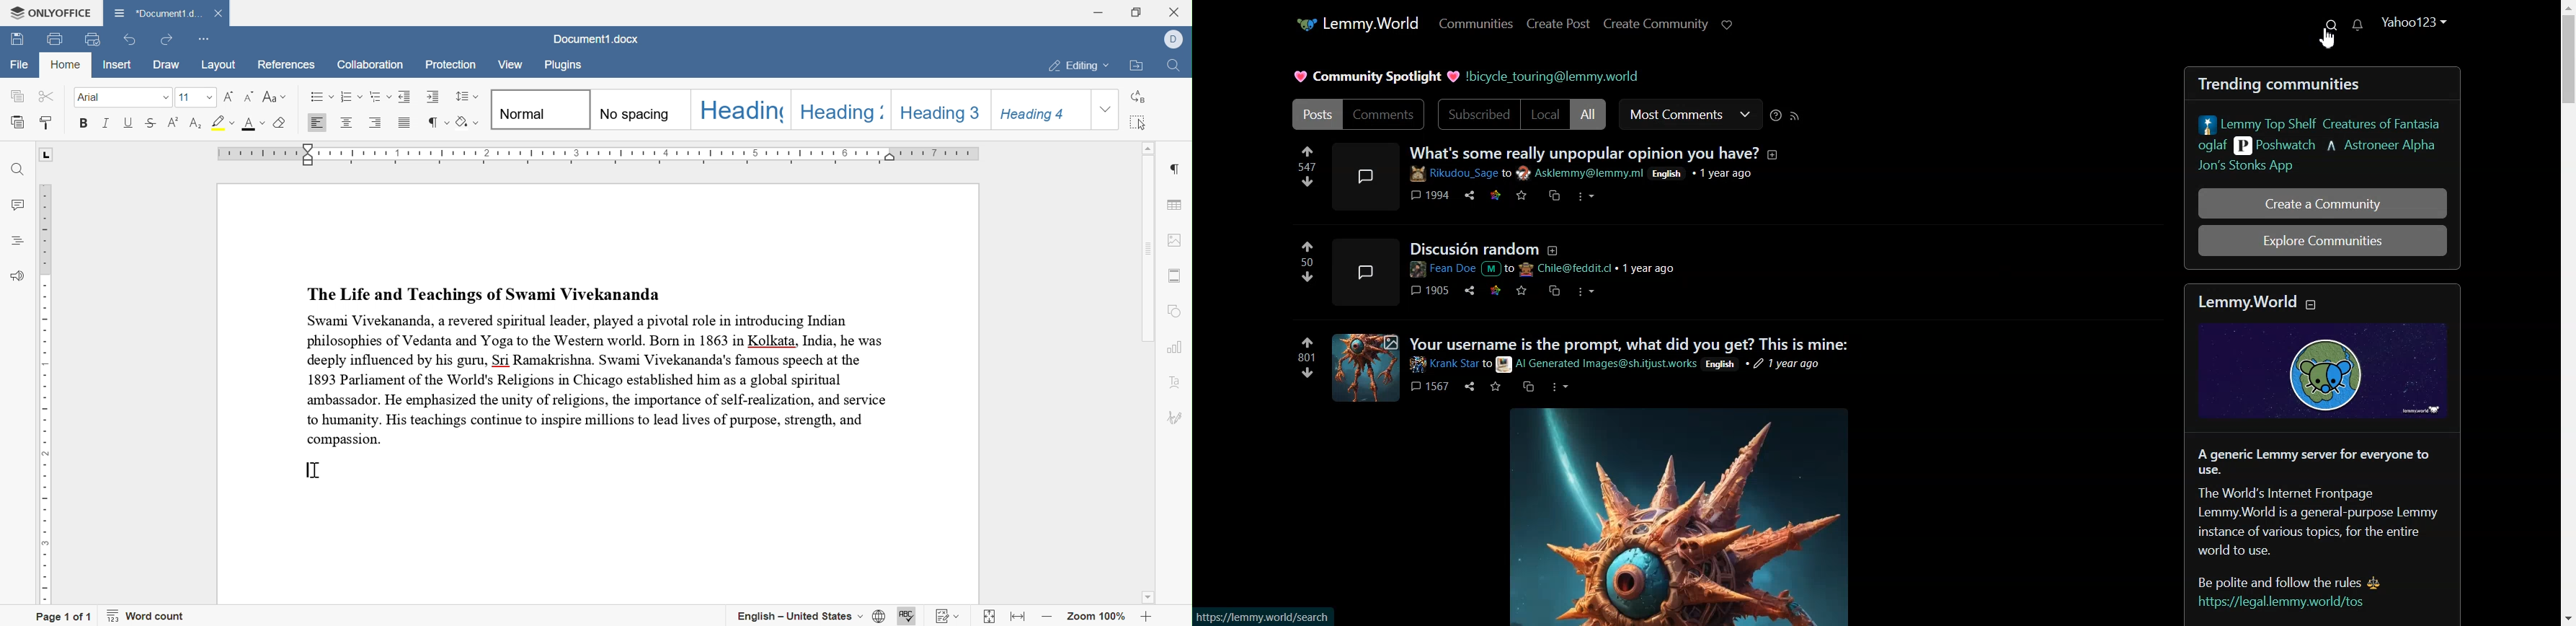 This screenshot has width=2576, height=644. What do you see at coordinates (1176, 206) in the screenshot?
I see `table settings` at bounding box center [1176, 206].